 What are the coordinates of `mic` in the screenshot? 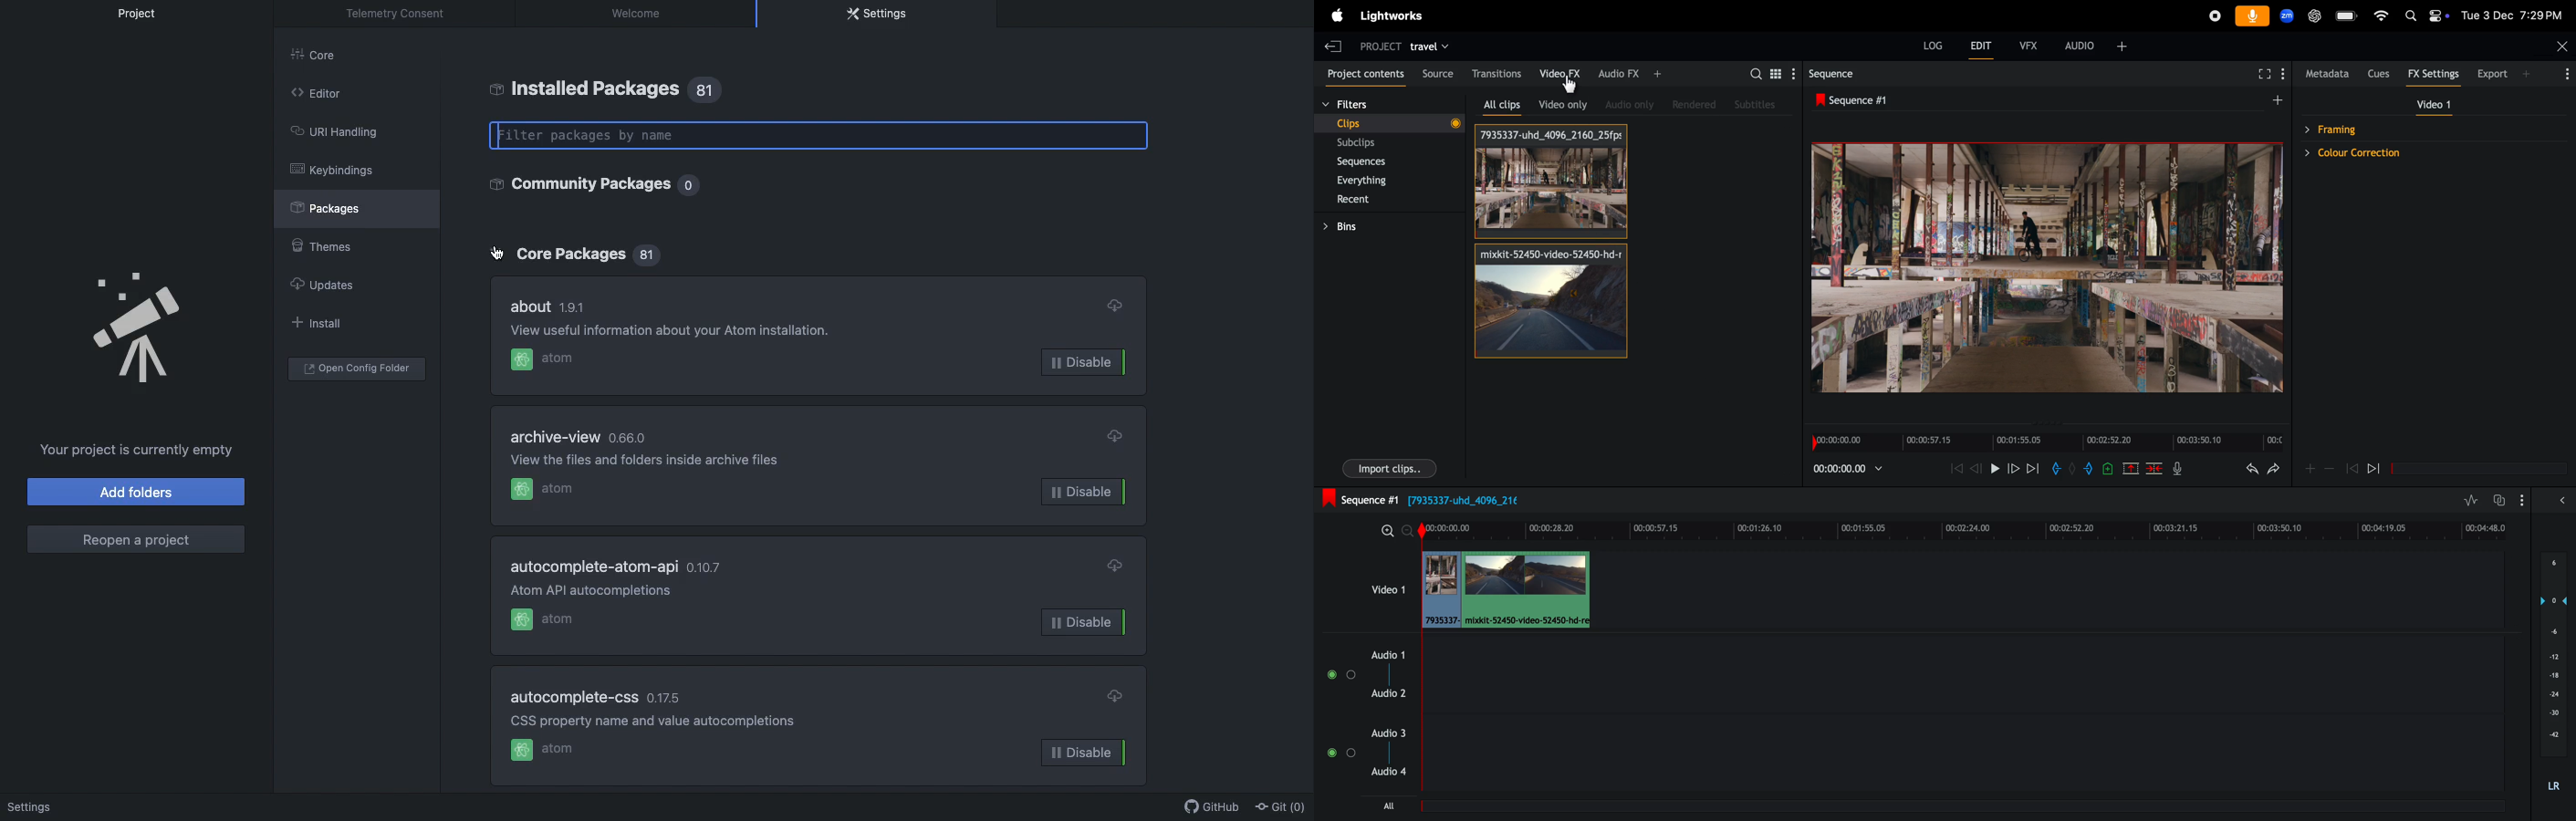 It's located at (2179, 469).